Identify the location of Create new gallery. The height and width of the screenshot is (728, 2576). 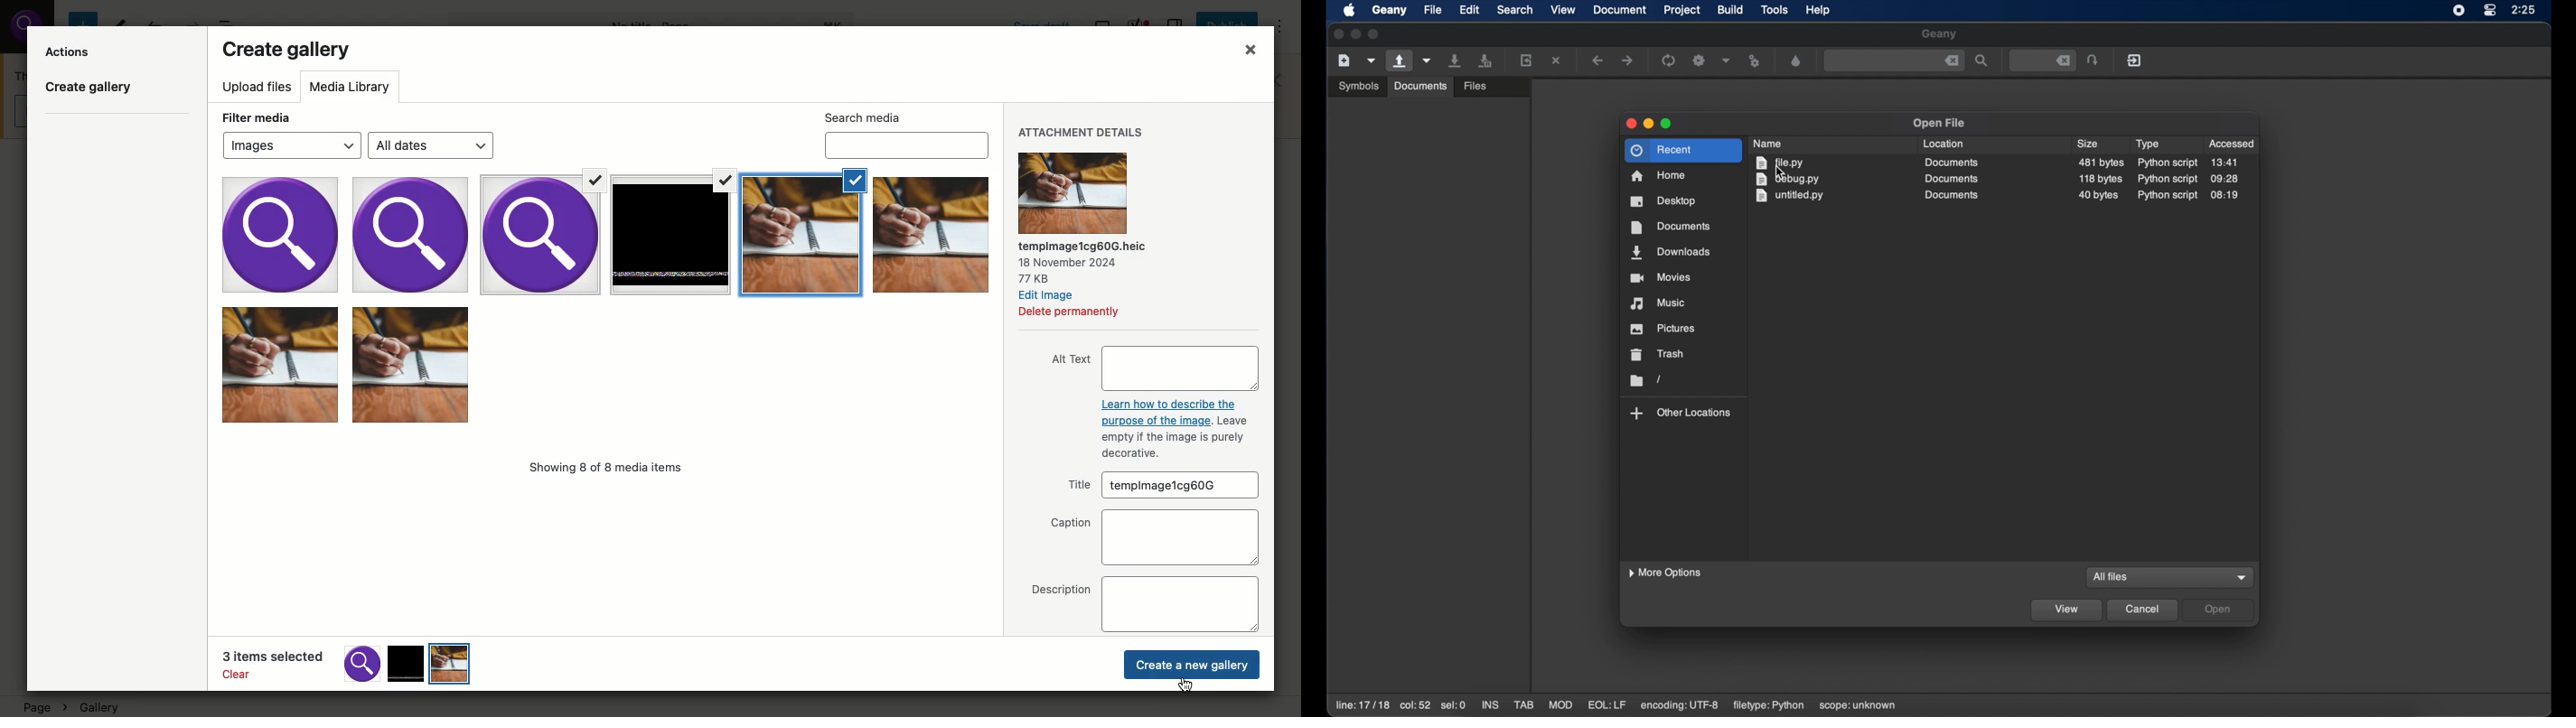
(1193, 666).